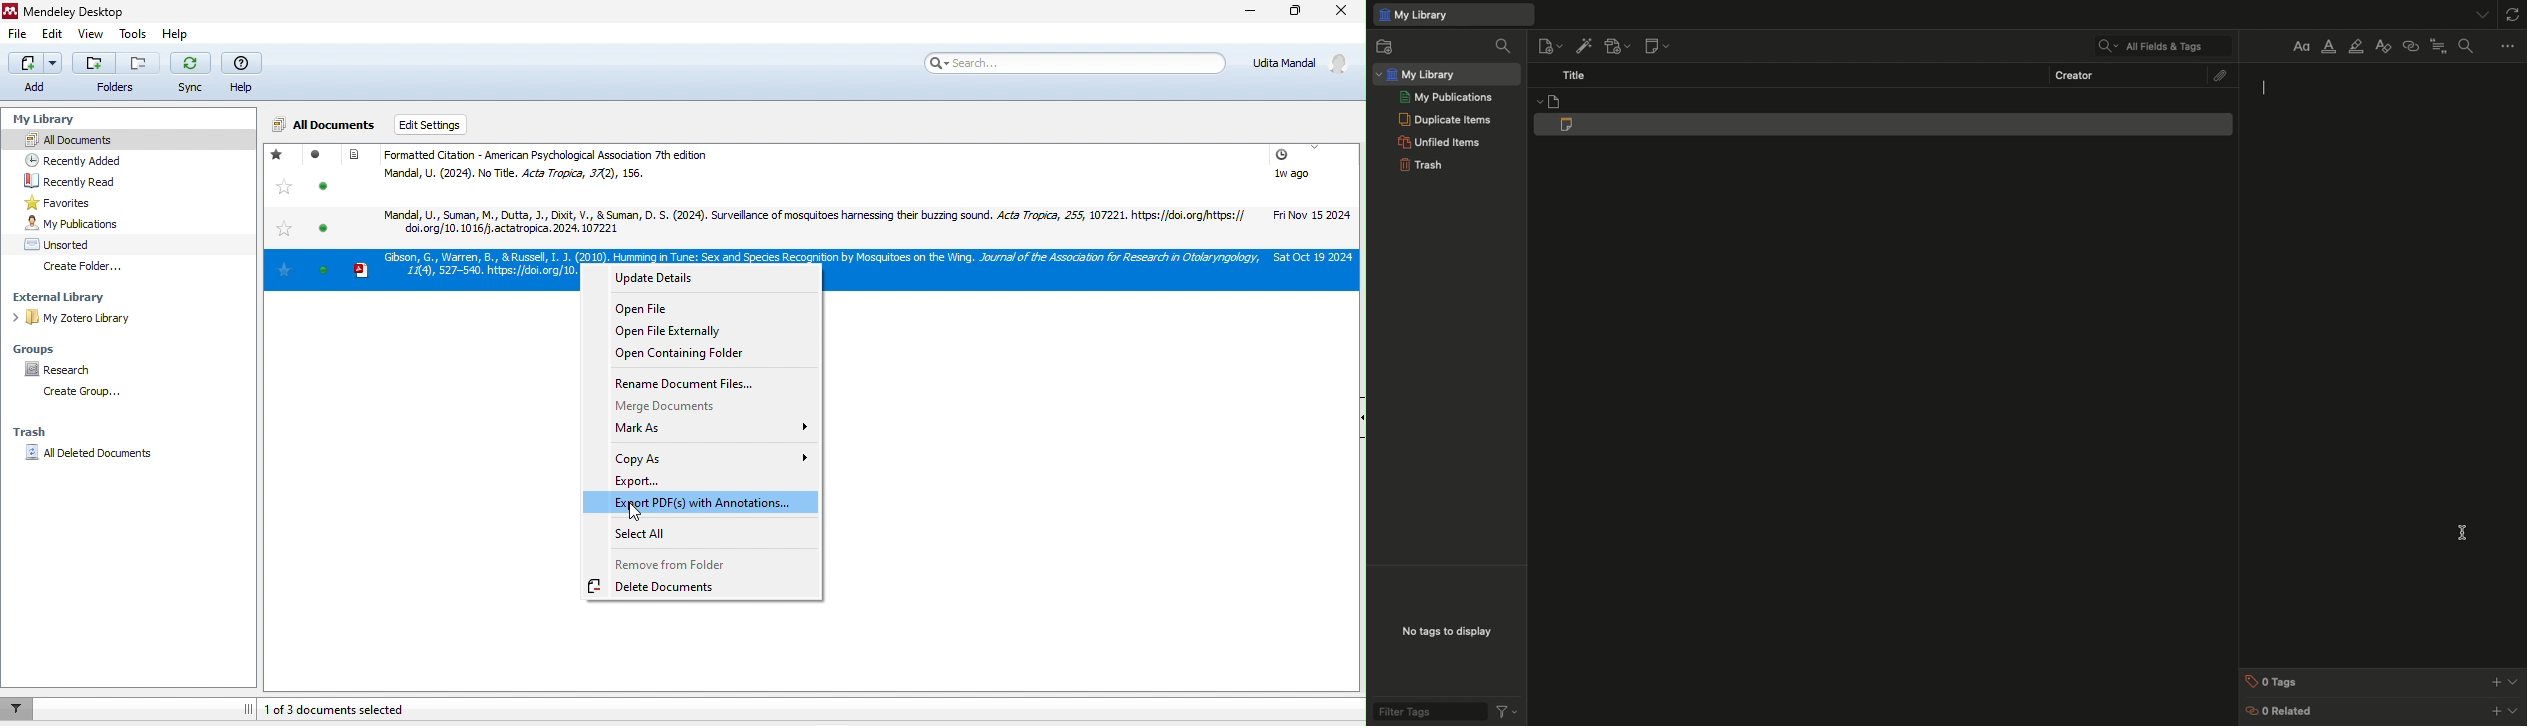  What do you see at coordinates (1452, 15) in the screenshot?
I see `My library` at bounding box center [1452, 15].